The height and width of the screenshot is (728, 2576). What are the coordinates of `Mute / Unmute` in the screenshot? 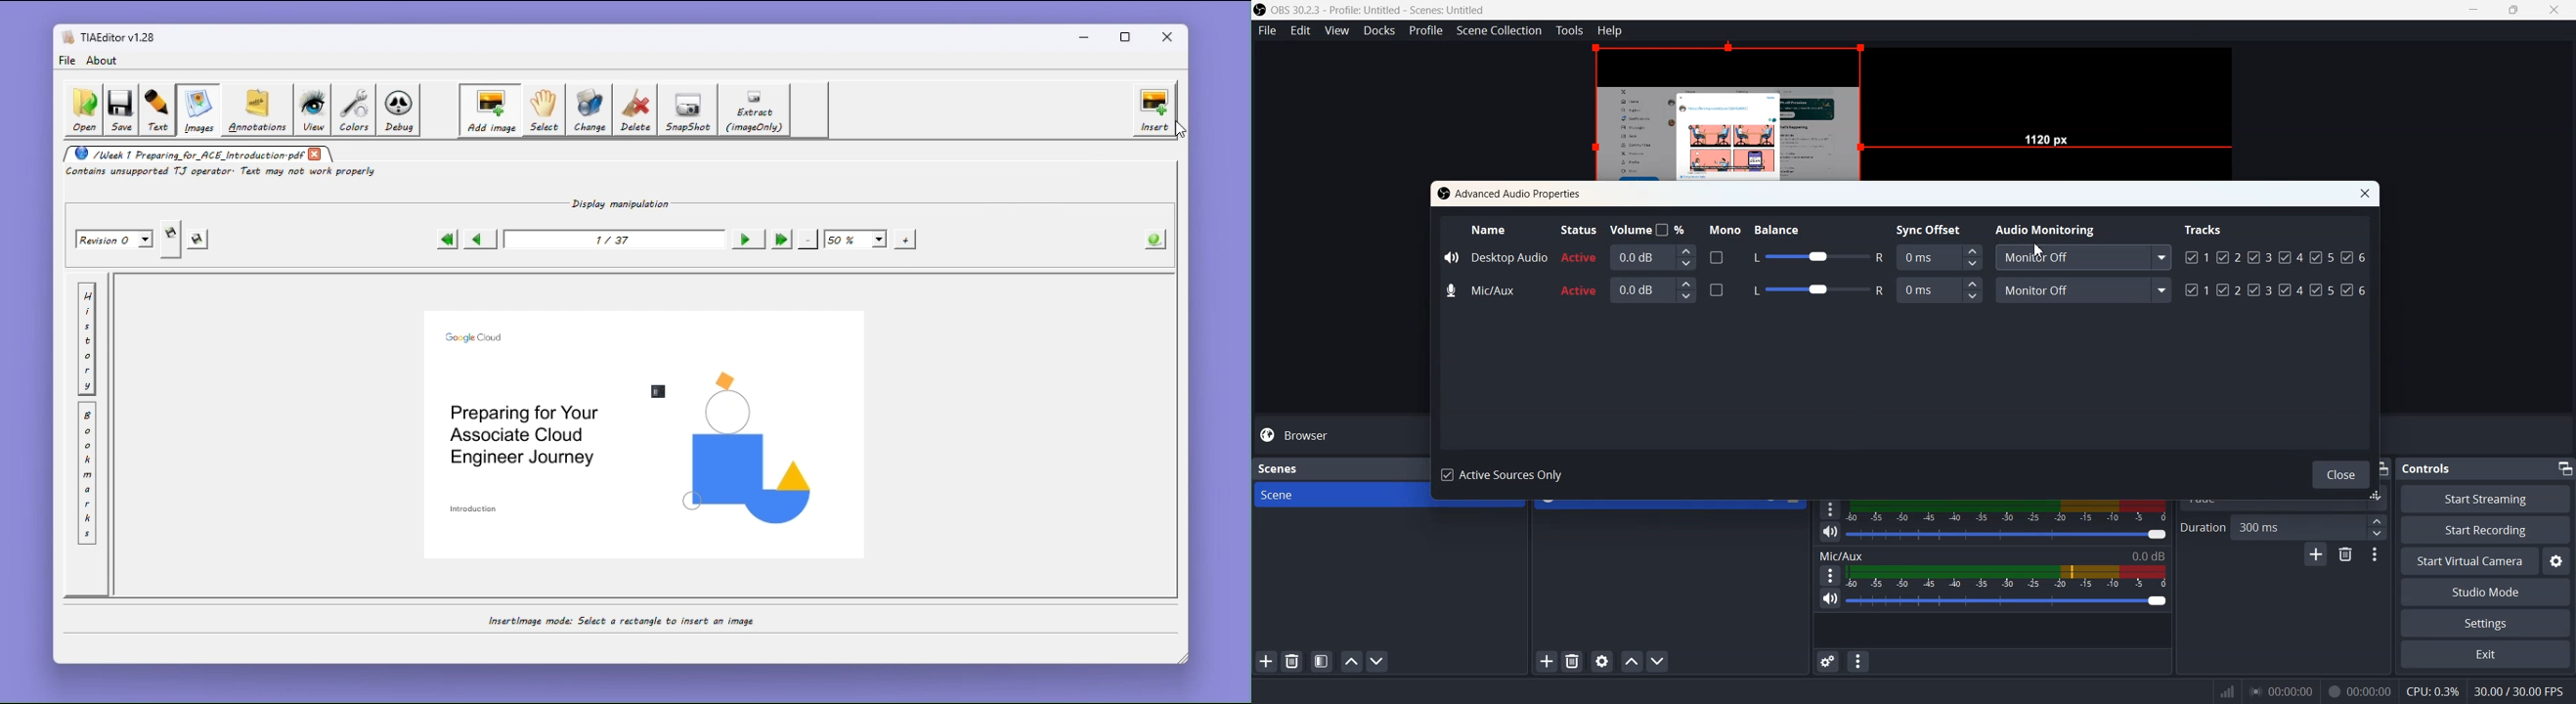 It's located at (1830, 531).